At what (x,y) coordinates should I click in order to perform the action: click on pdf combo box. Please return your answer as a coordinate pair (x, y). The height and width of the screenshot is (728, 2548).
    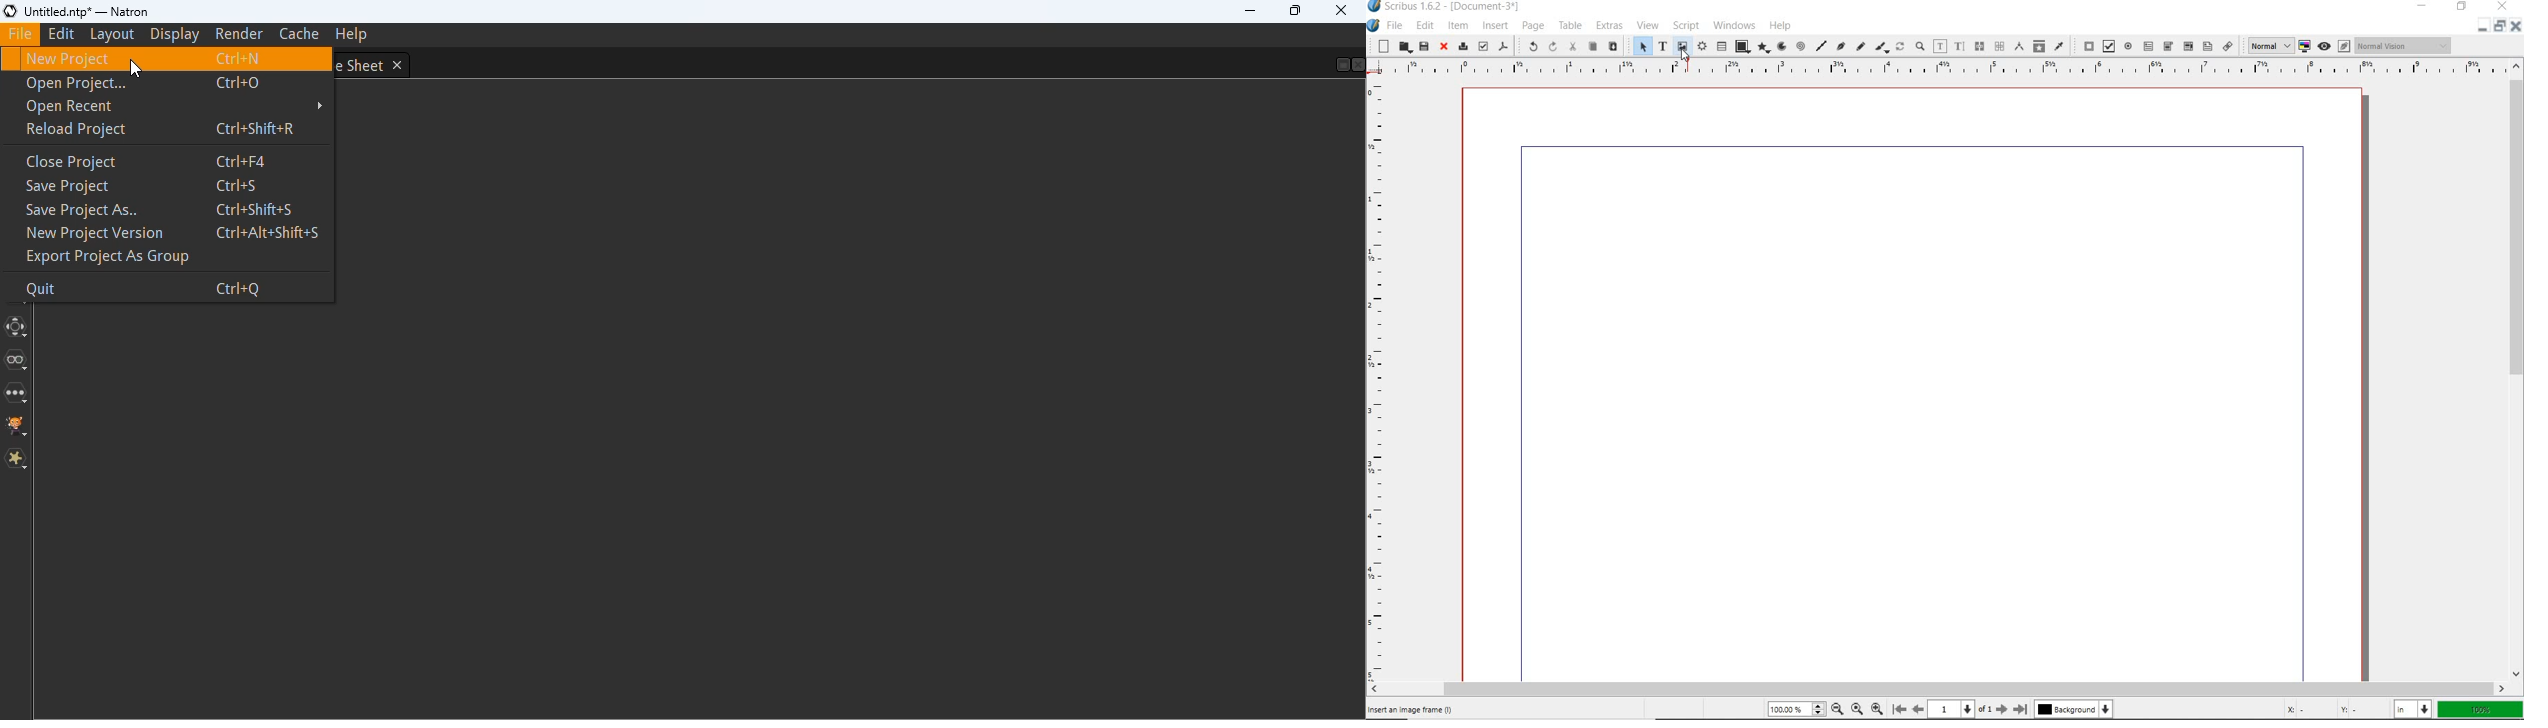
    Looking at the image, I should click on (2187, 46).